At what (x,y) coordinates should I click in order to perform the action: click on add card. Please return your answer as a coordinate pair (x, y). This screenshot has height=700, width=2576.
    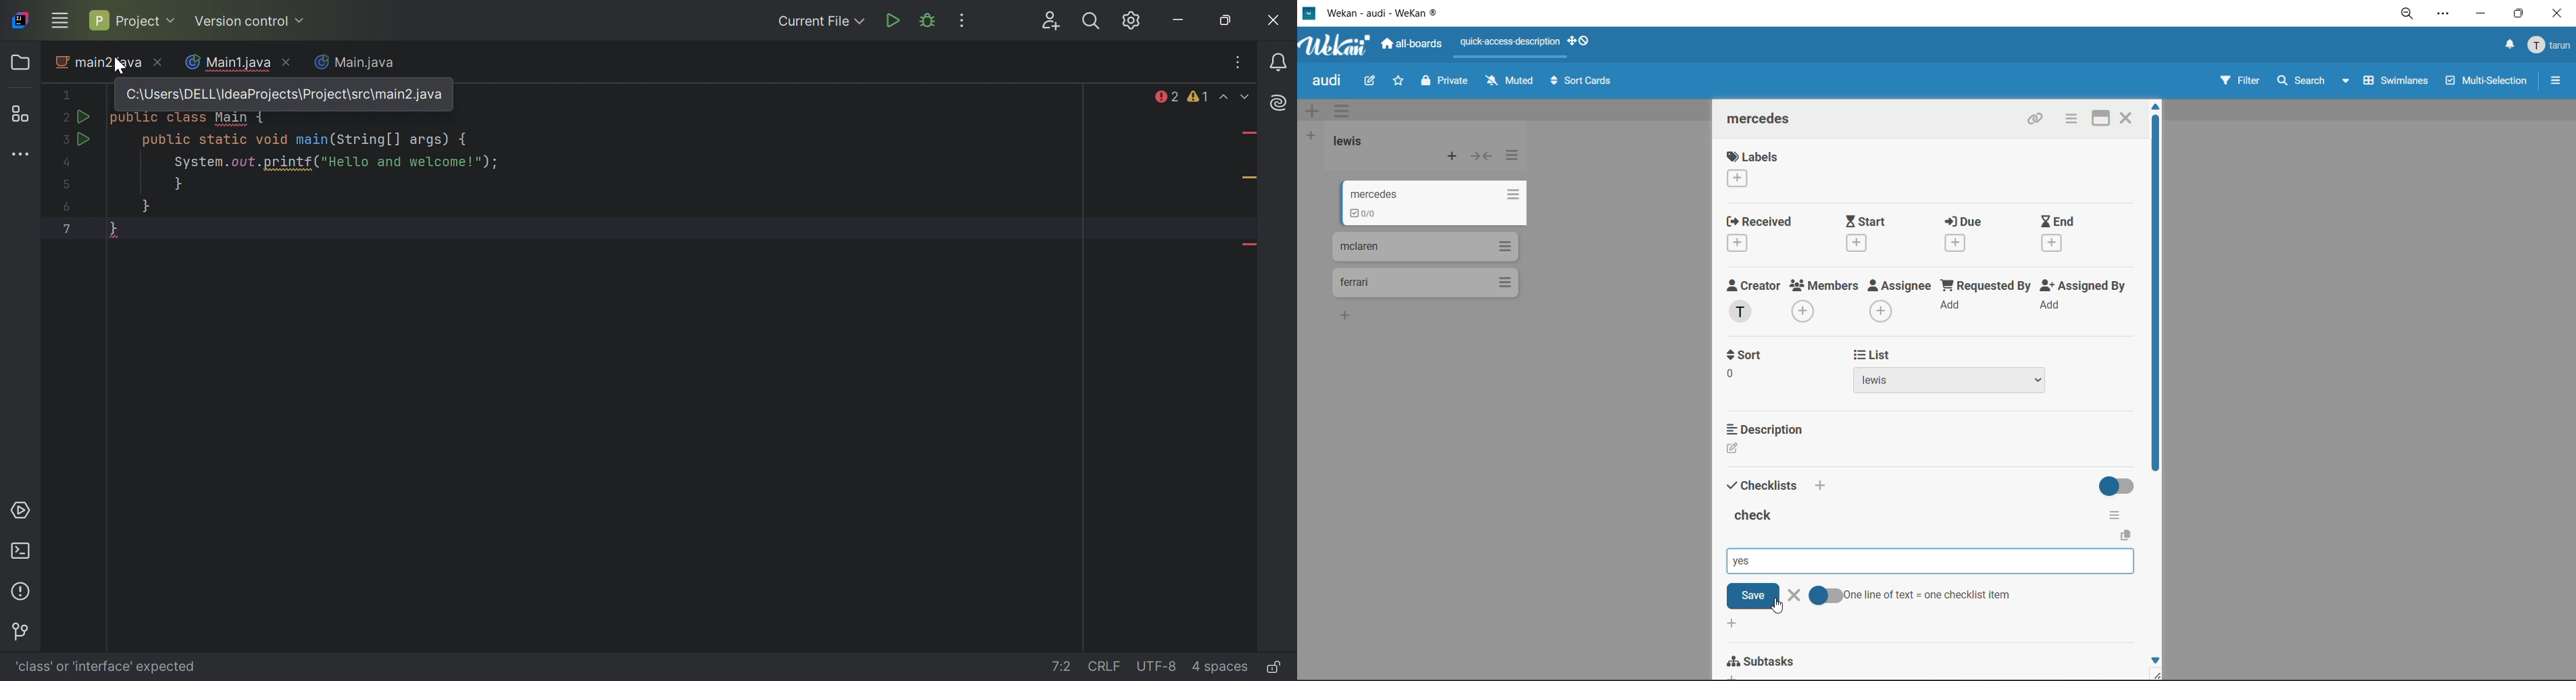
    Looking at the image, I should click on (1453, 159).